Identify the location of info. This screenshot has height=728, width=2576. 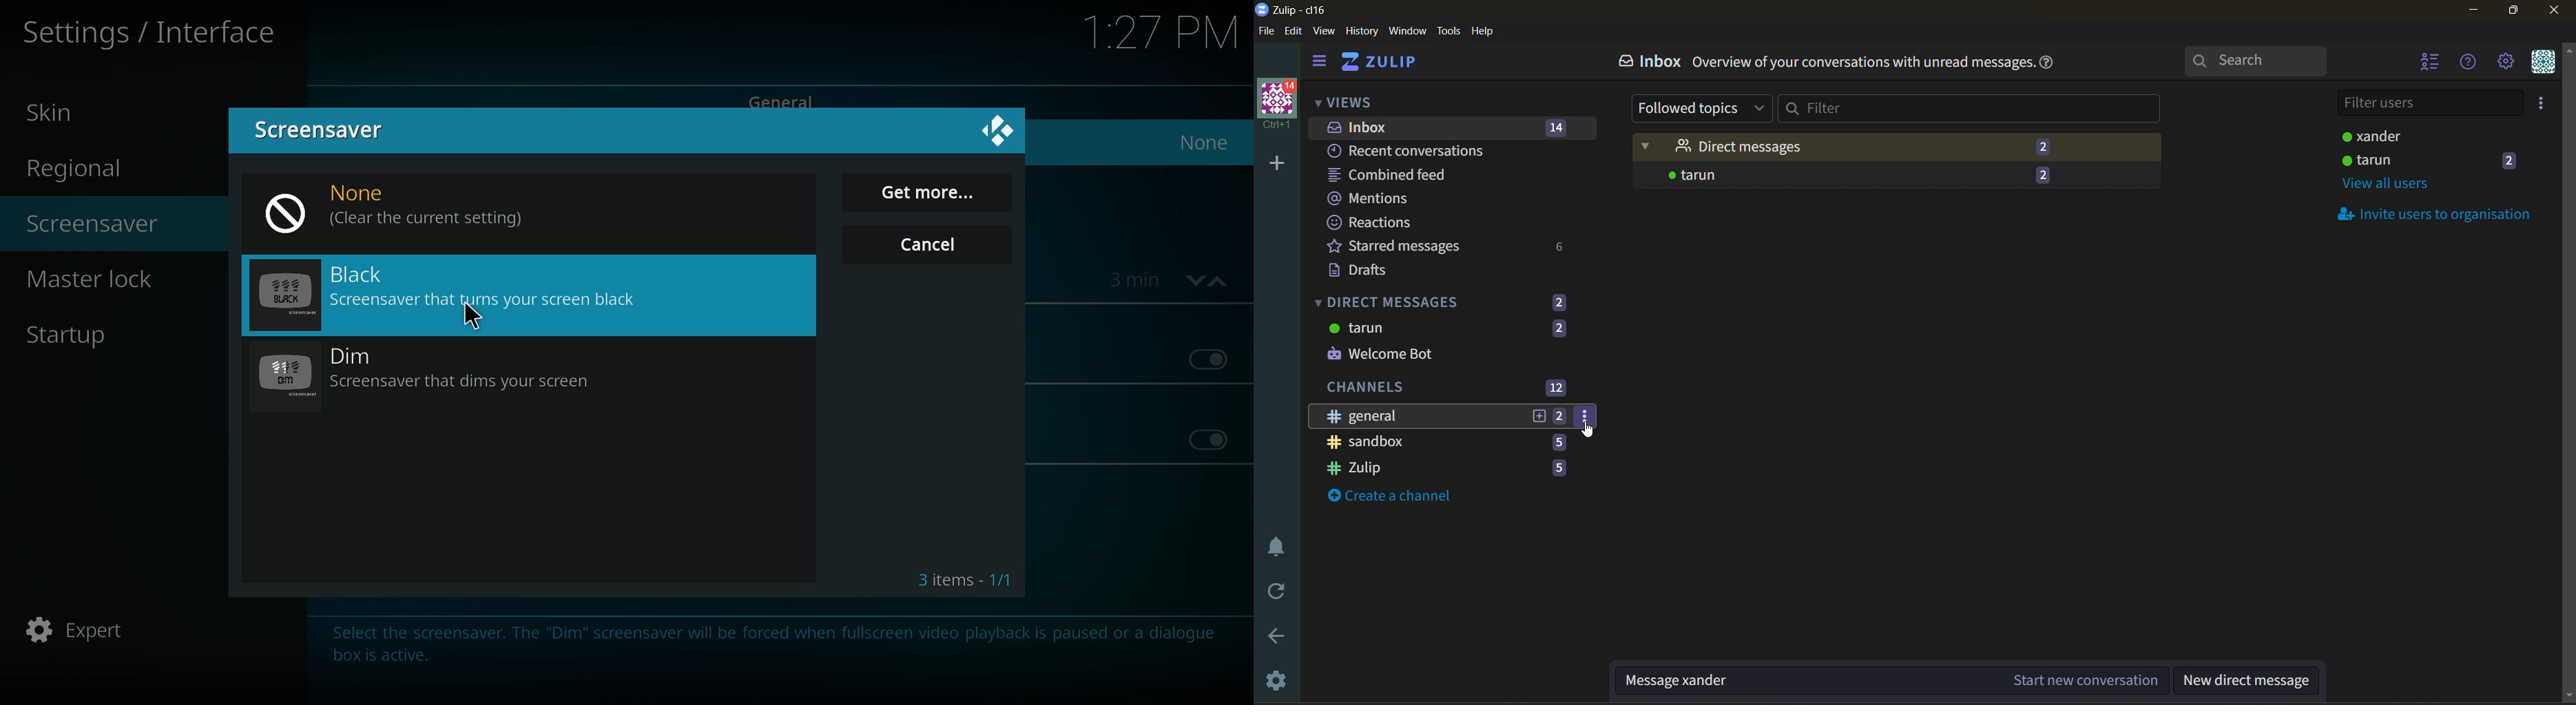
(767, 644).